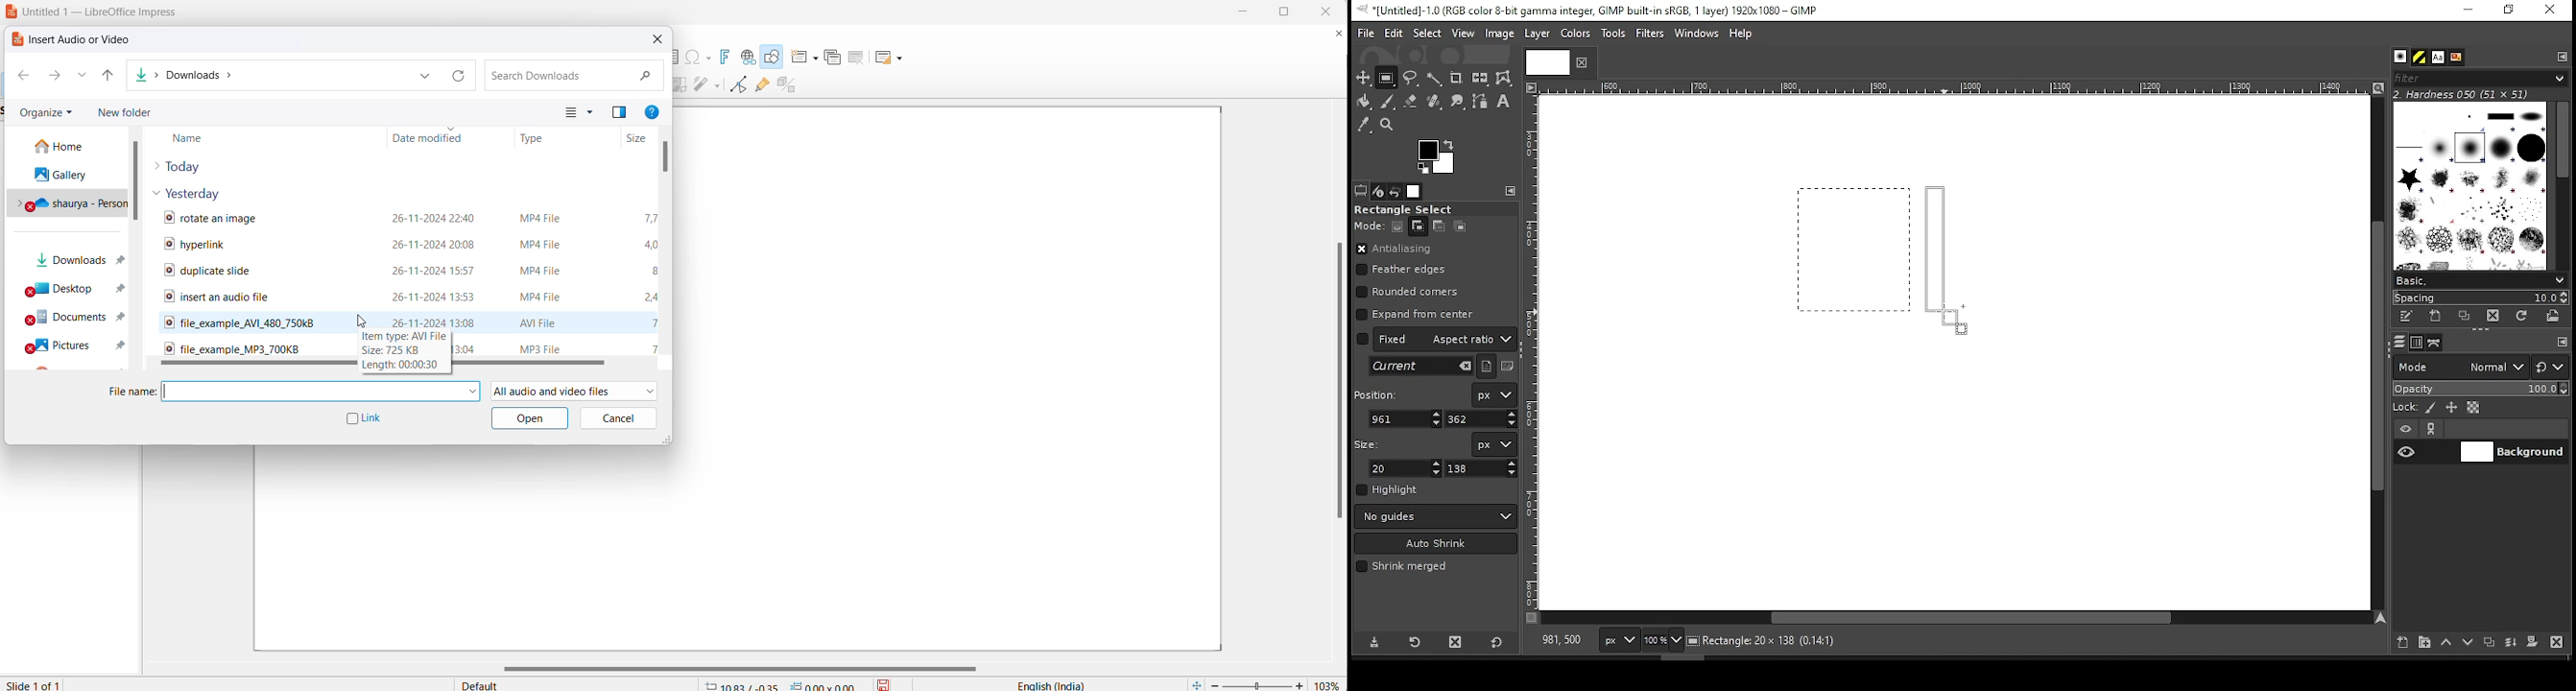 The width and height of the screenshot is (2576, 700). Describe the element at coordinates (2562, 184) in the screenshot. I see `scroll bar` at that location.